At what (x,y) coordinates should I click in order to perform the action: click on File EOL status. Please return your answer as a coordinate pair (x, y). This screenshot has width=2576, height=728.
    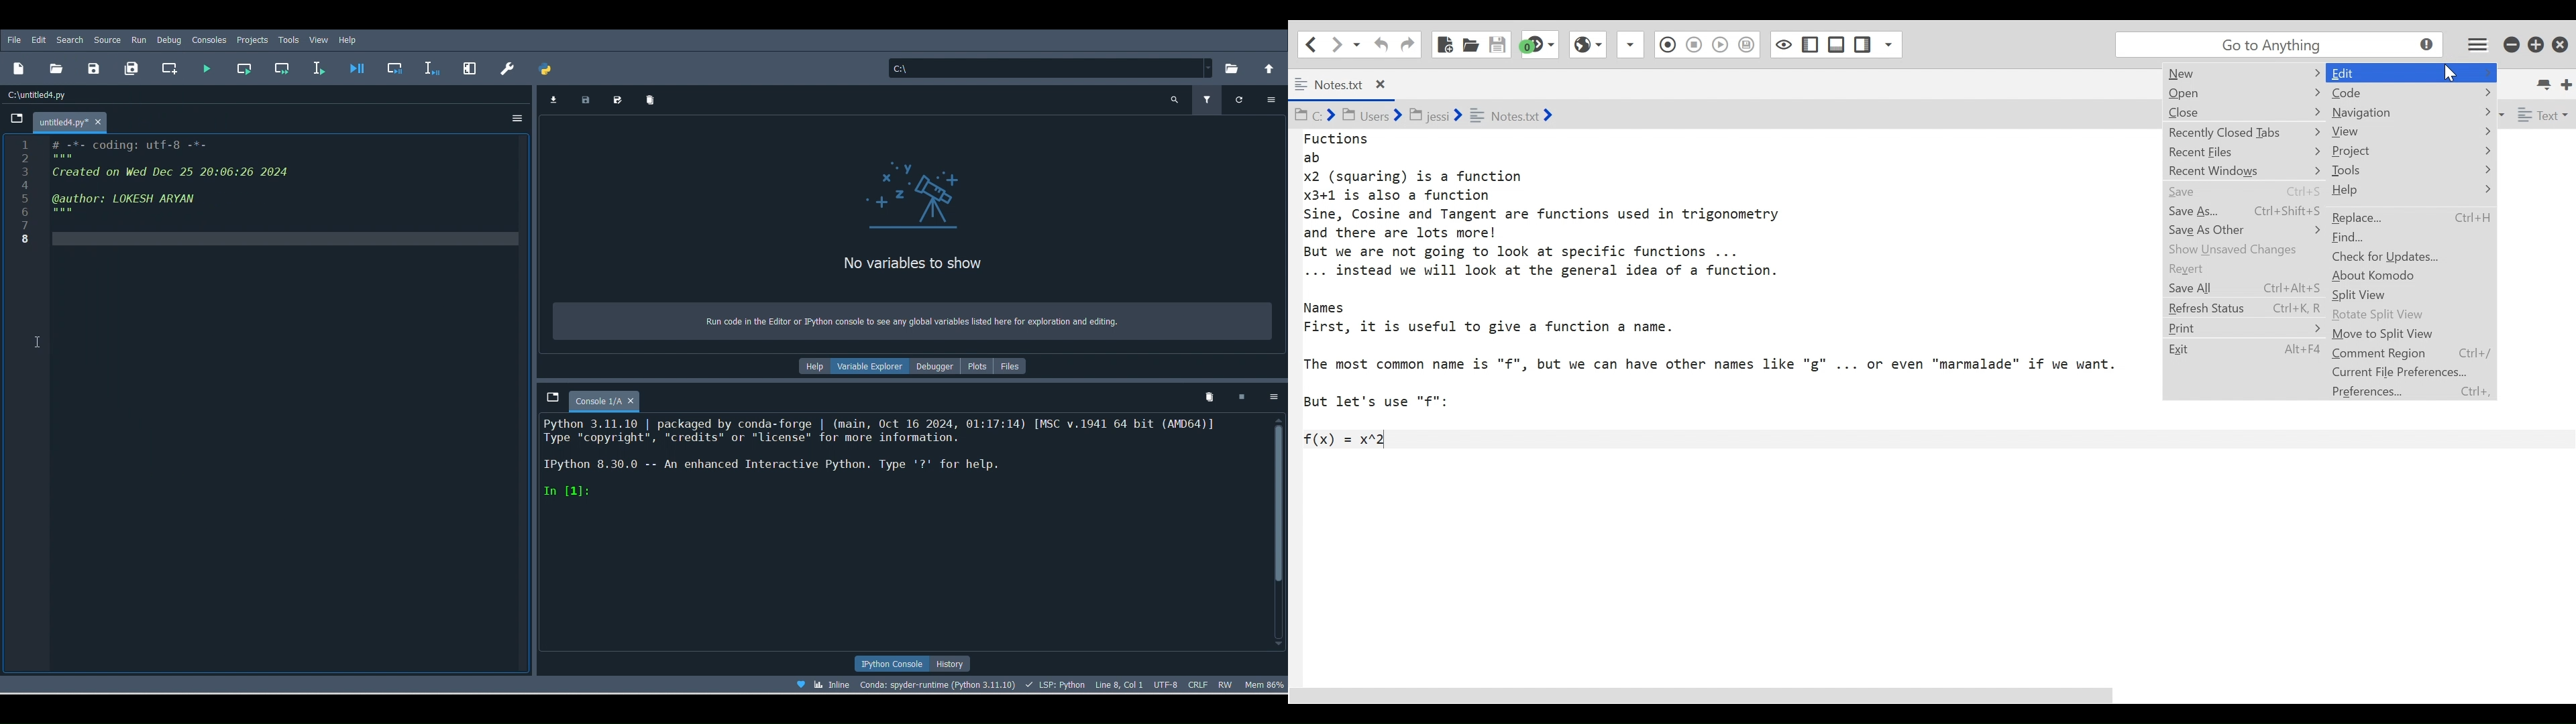
    Looking at the image, I should click on (1199, 682).